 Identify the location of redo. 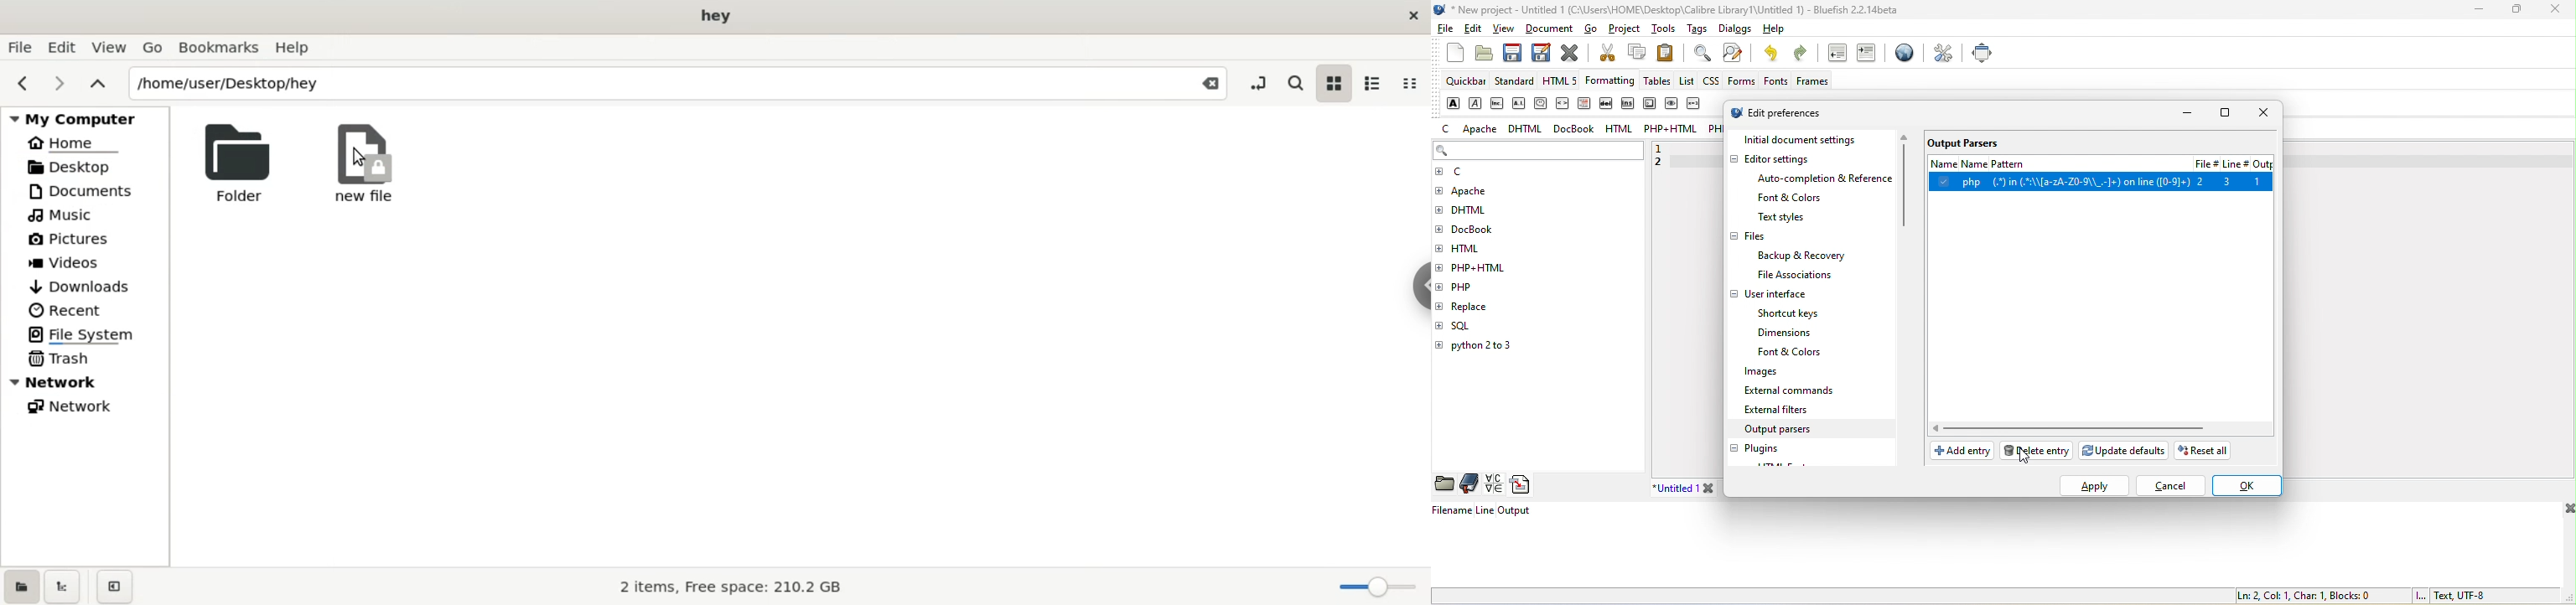
(1804, 55).